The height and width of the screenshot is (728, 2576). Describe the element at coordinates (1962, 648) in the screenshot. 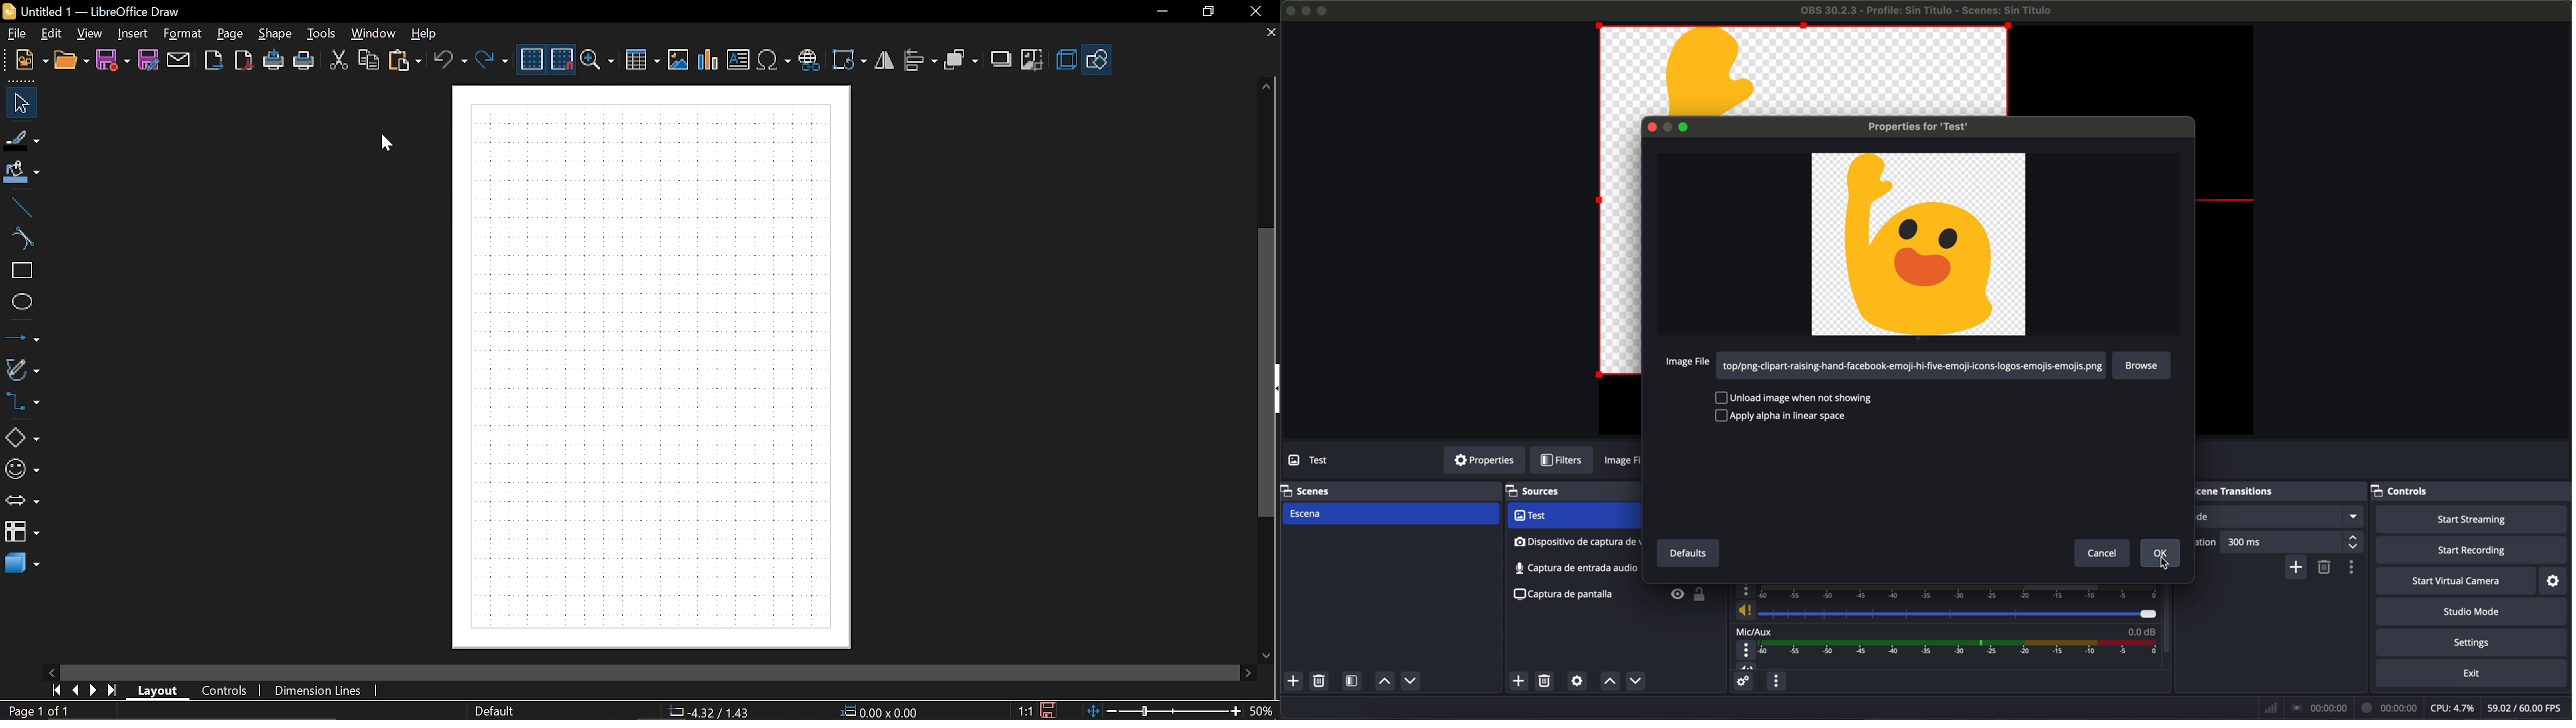

I see `timeline` at that location.